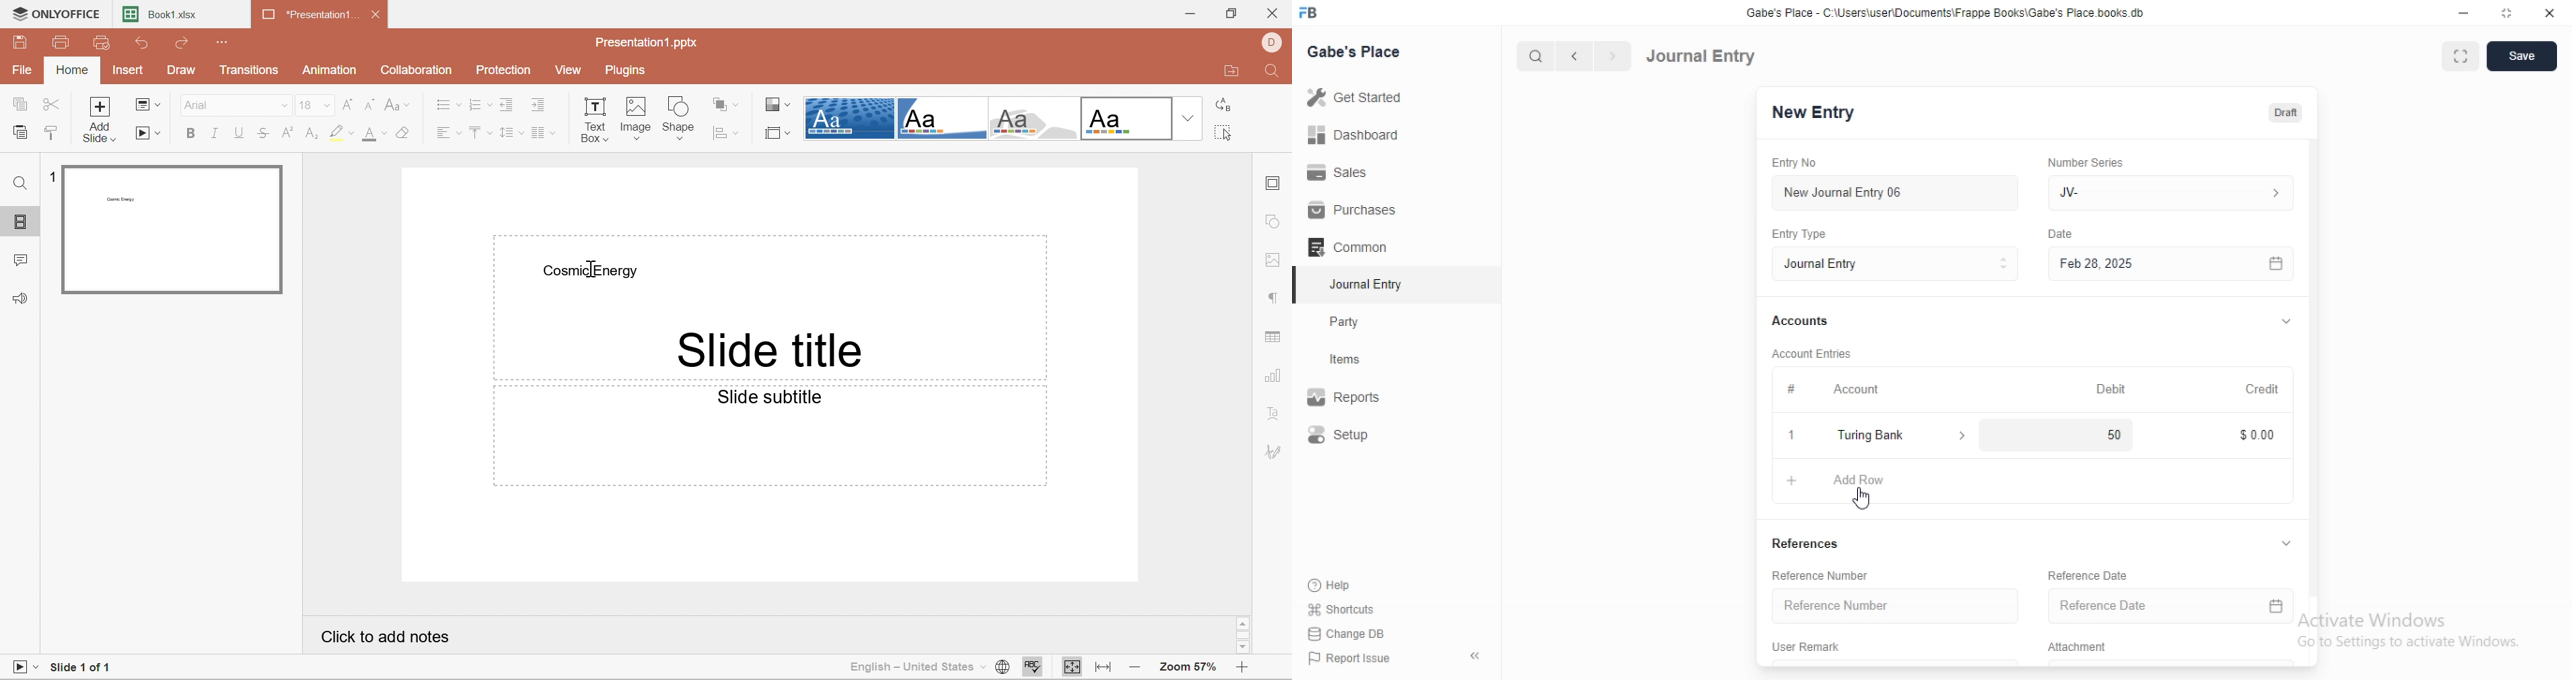  Describe the element at coordinates (448, 133) in the screenshot. I see `Align Left` at that location.